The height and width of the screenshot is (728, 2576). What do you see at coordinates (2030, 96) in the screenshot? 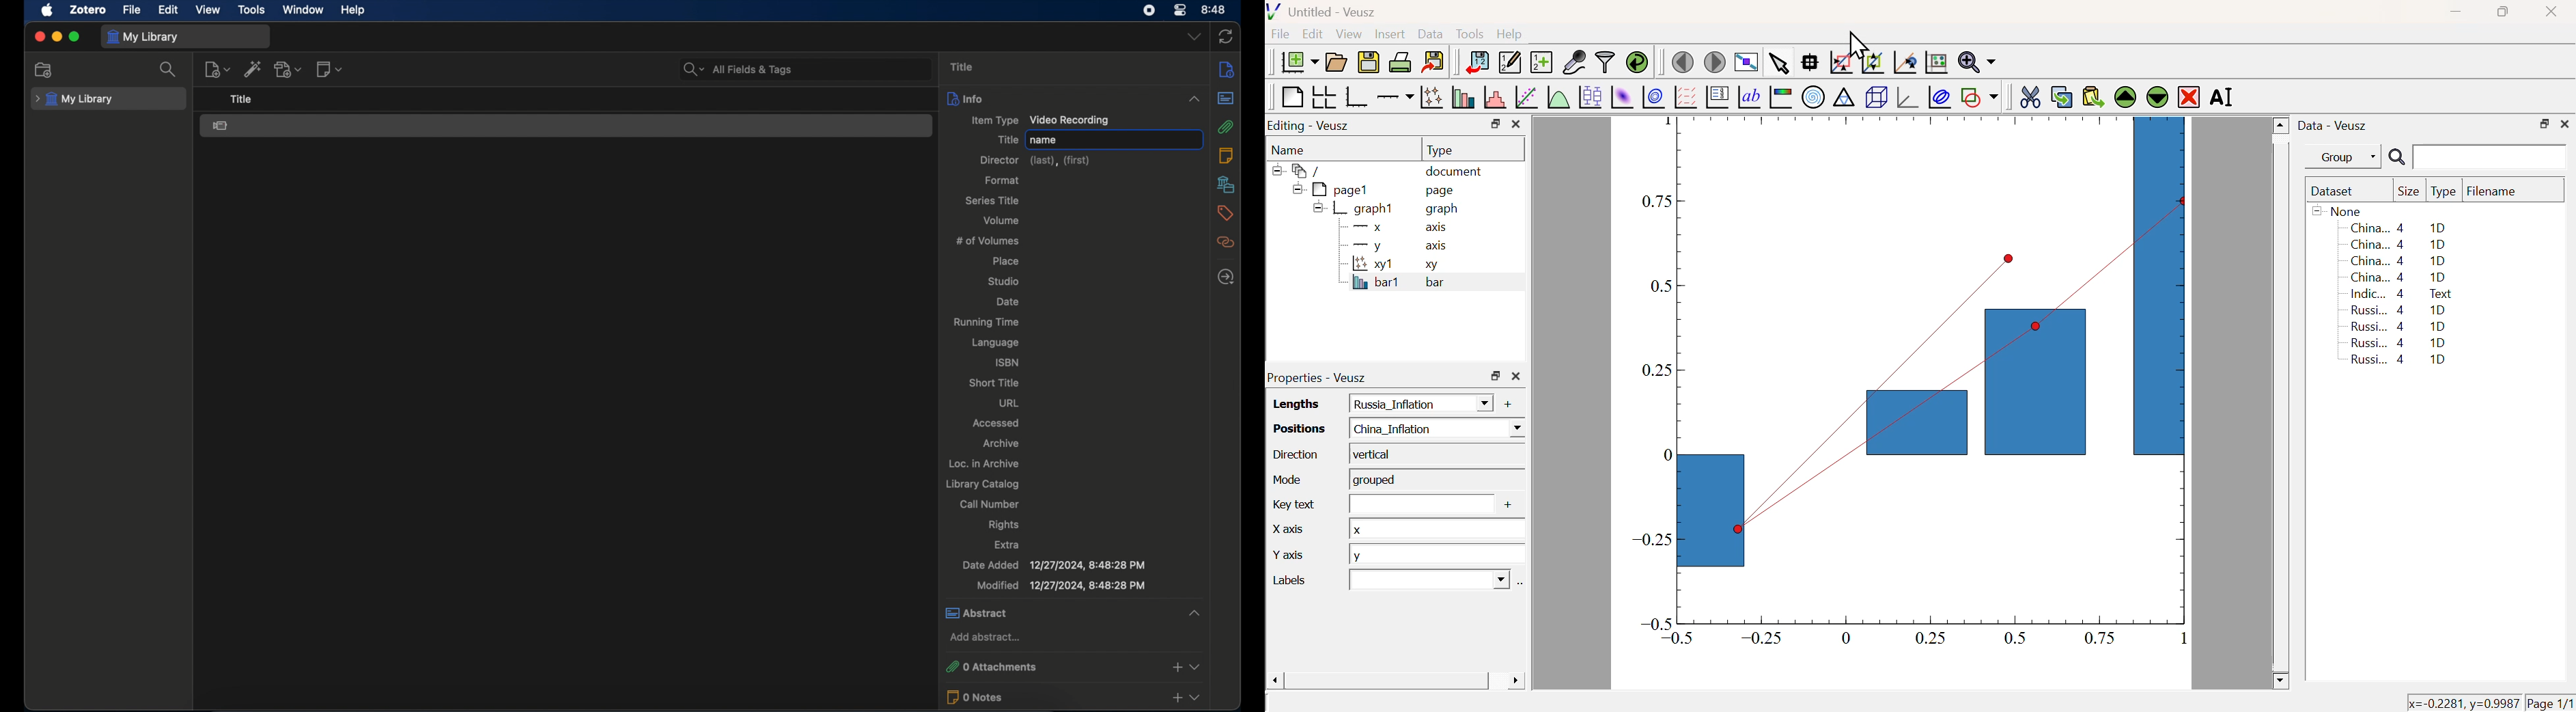
I see `Cut` at bounding box center [2030, 96].